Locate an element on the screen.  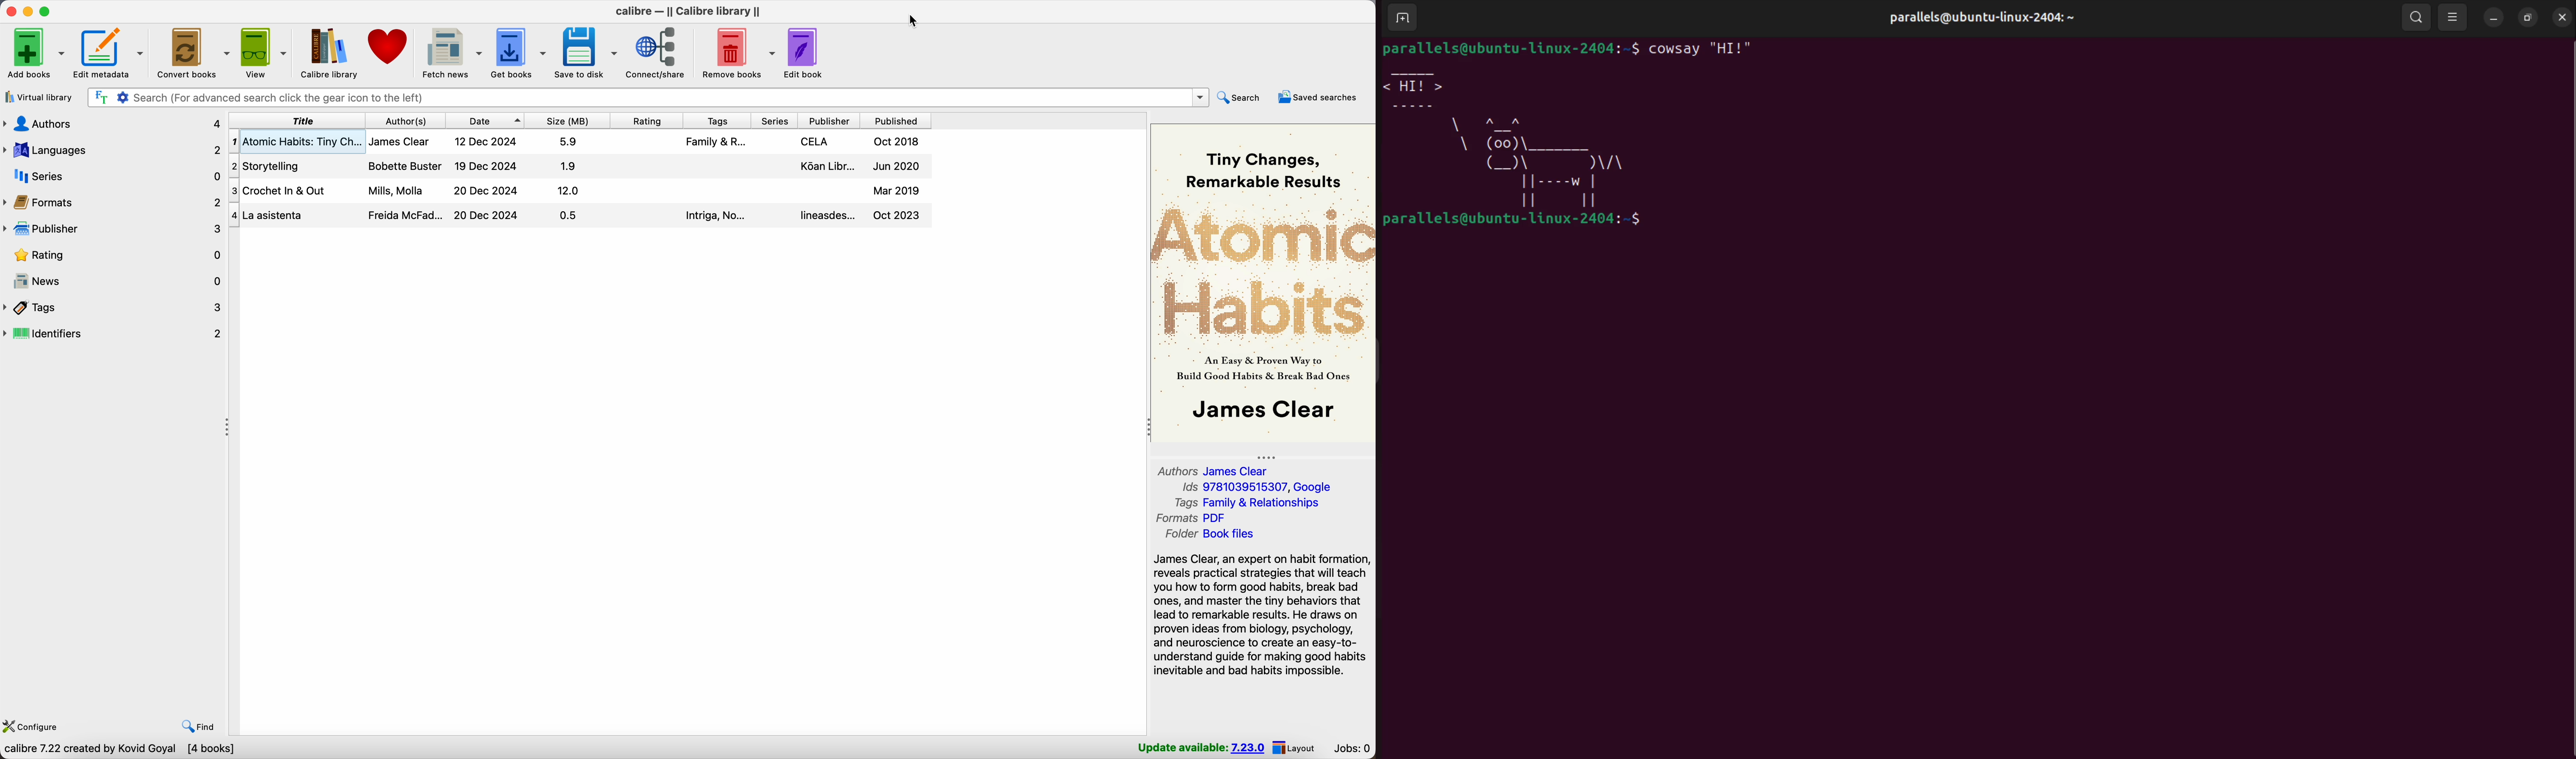
donate is located at coordinates (390, 46).